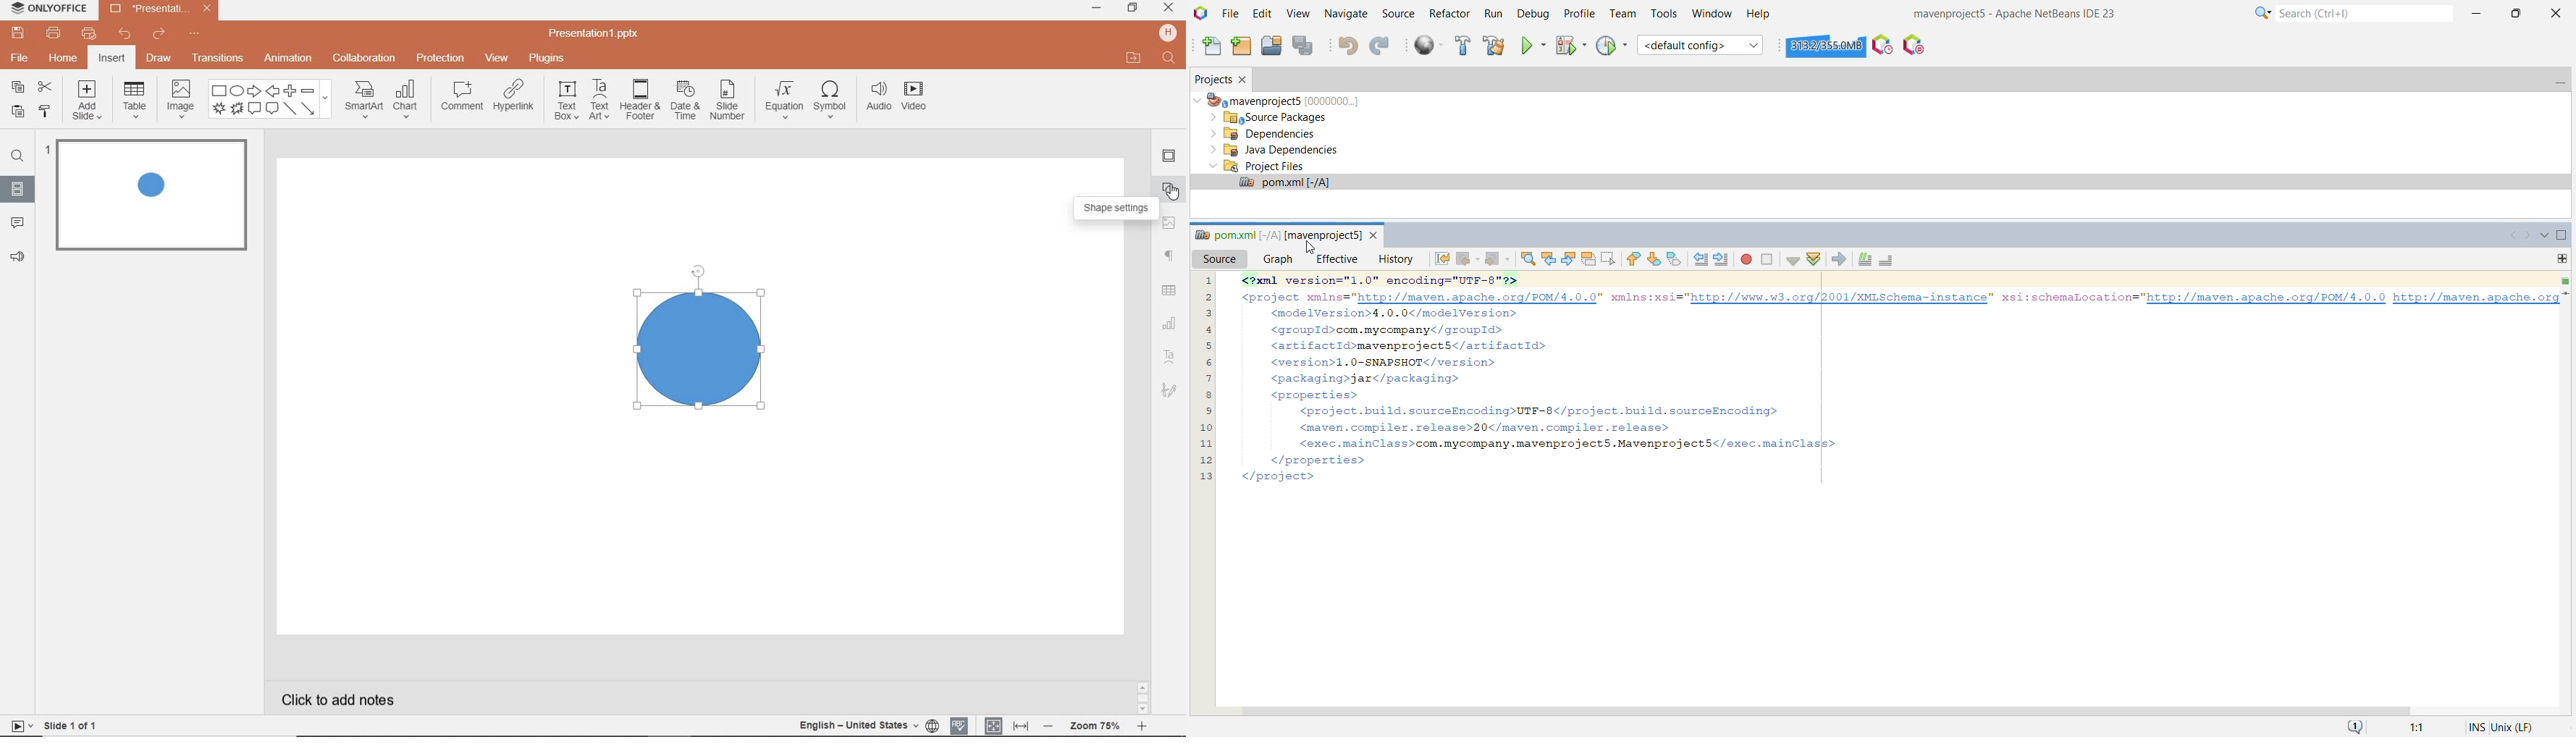 The height and width of the screenshot is (756, 2576). I want to click on print, so click(54, 32).